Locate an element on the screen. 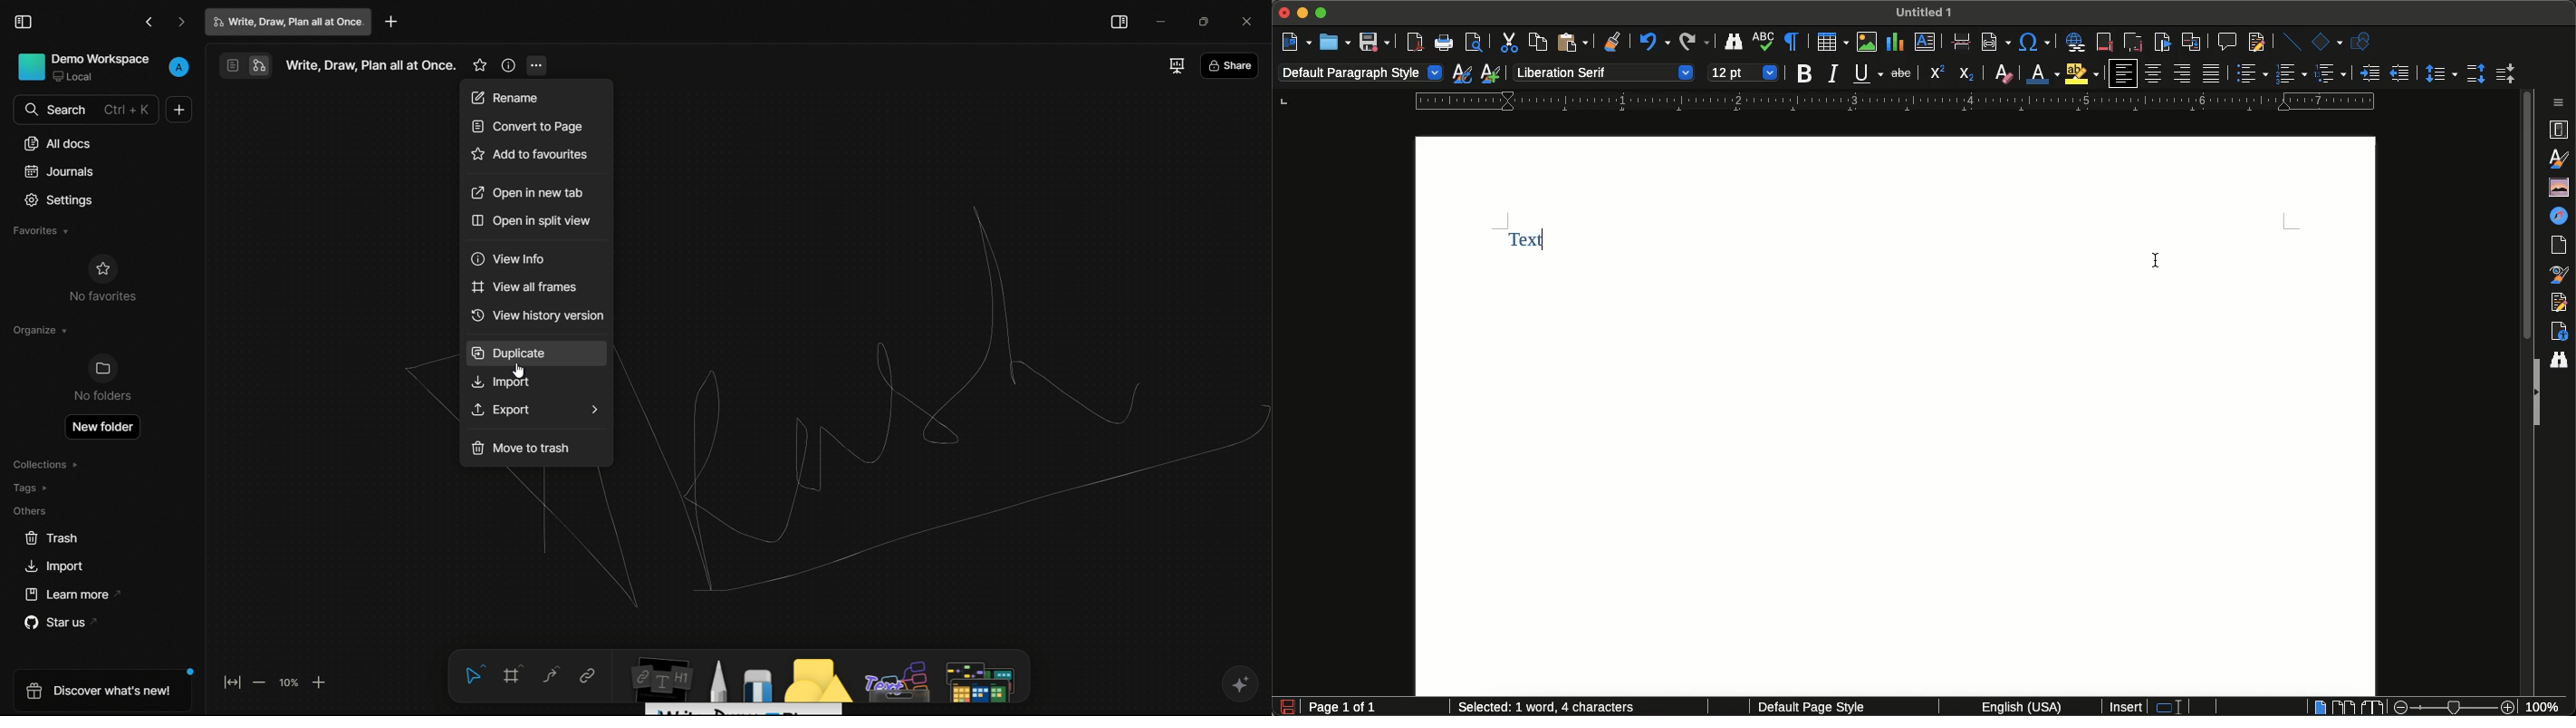 This screenshot has width=2576, height=728. toggle  sidebar is located at coordinates (22, 23).